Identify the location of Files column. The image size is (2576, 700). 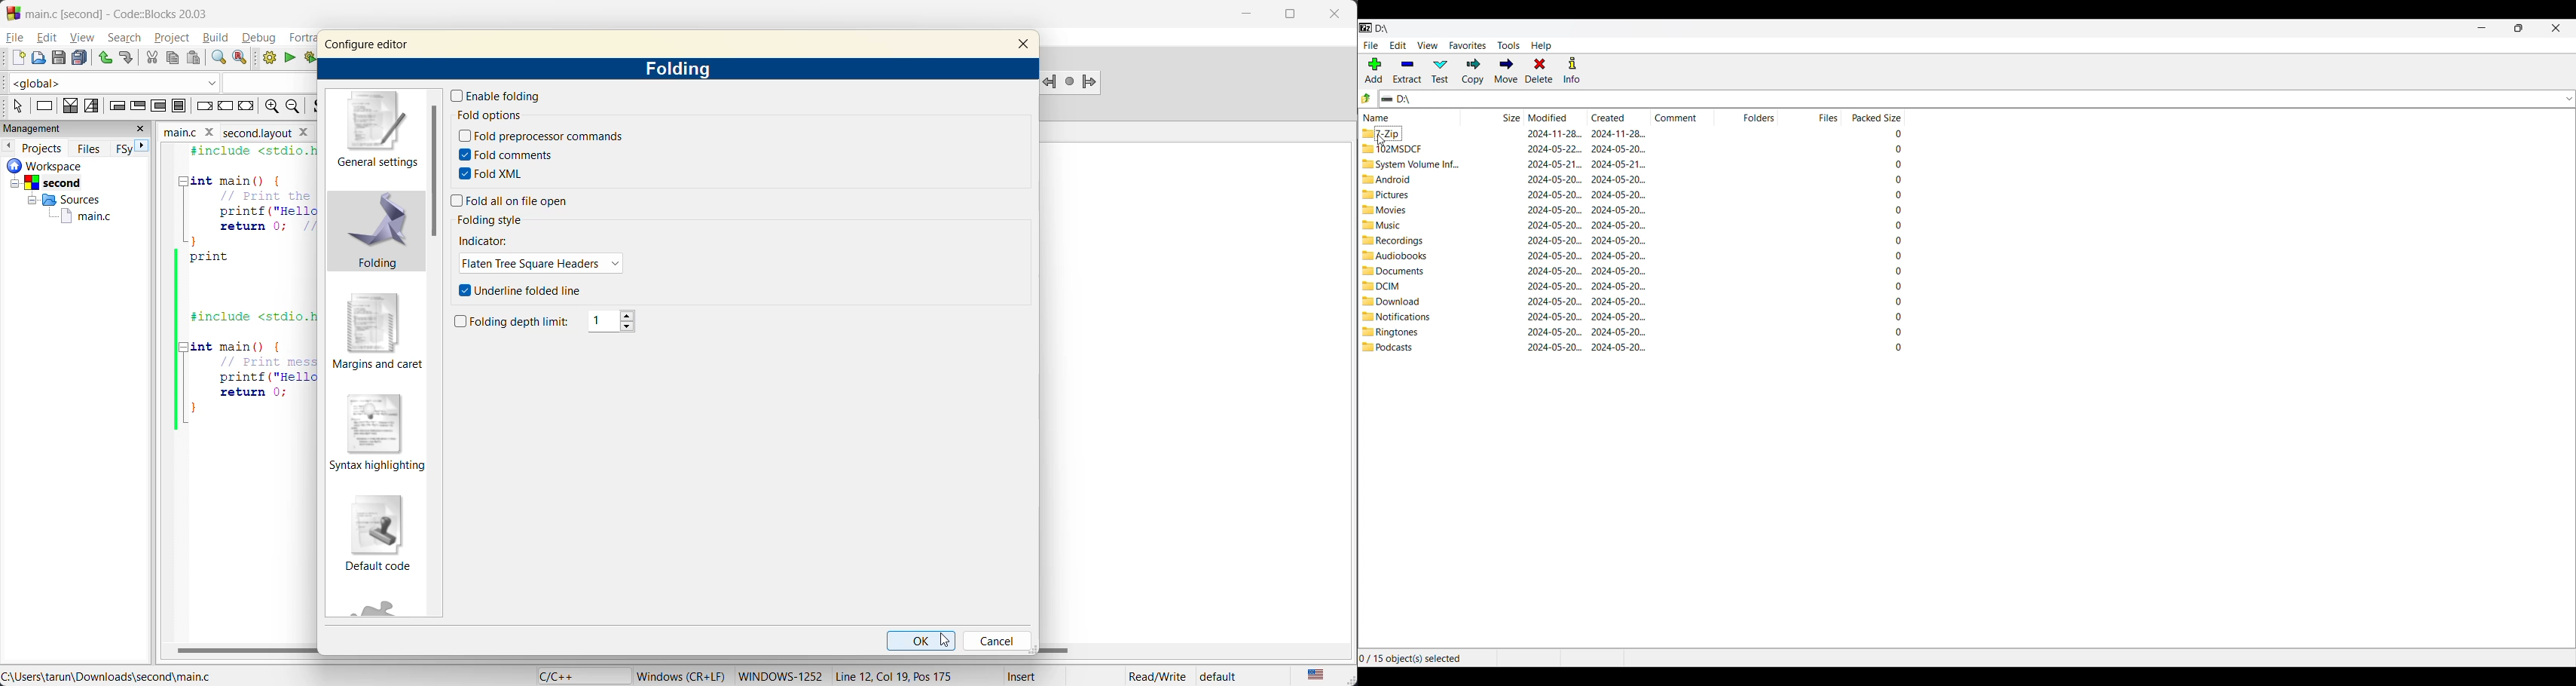
(1810, 117).